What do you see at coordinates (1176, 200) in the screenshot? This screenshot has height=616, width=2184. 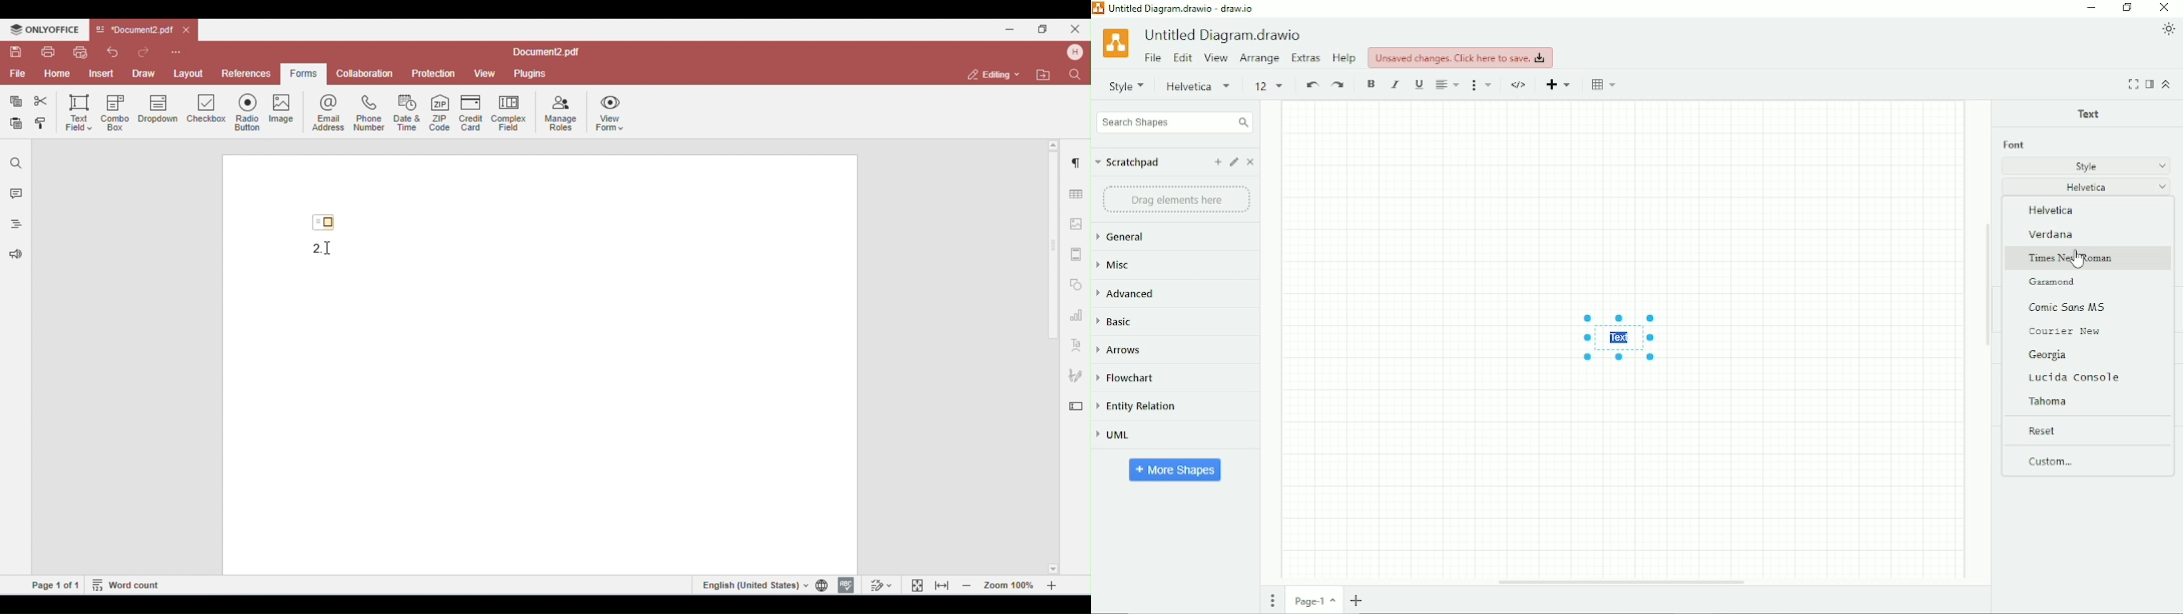 I see `Drag elements here` at bounding box center [1176, 200].